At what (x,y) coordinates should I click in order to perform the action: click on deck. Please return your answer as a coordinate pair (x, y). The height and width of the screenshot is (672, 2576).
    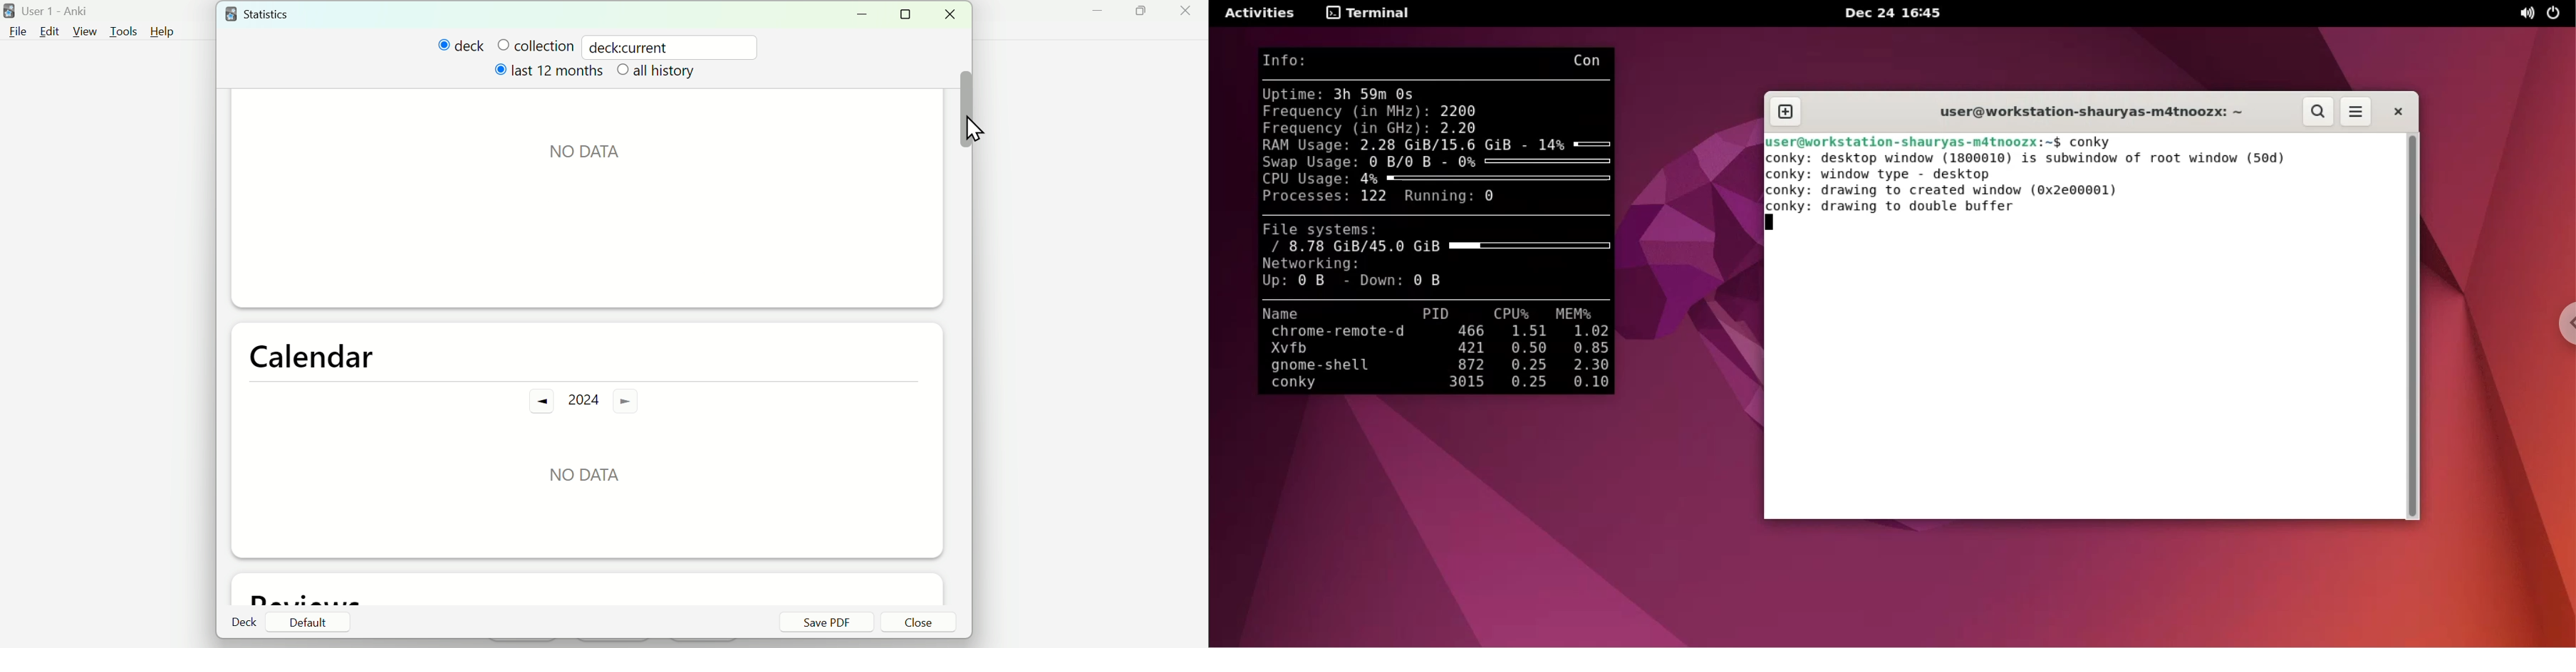
    Looking at the image, I should click on (461, 46).